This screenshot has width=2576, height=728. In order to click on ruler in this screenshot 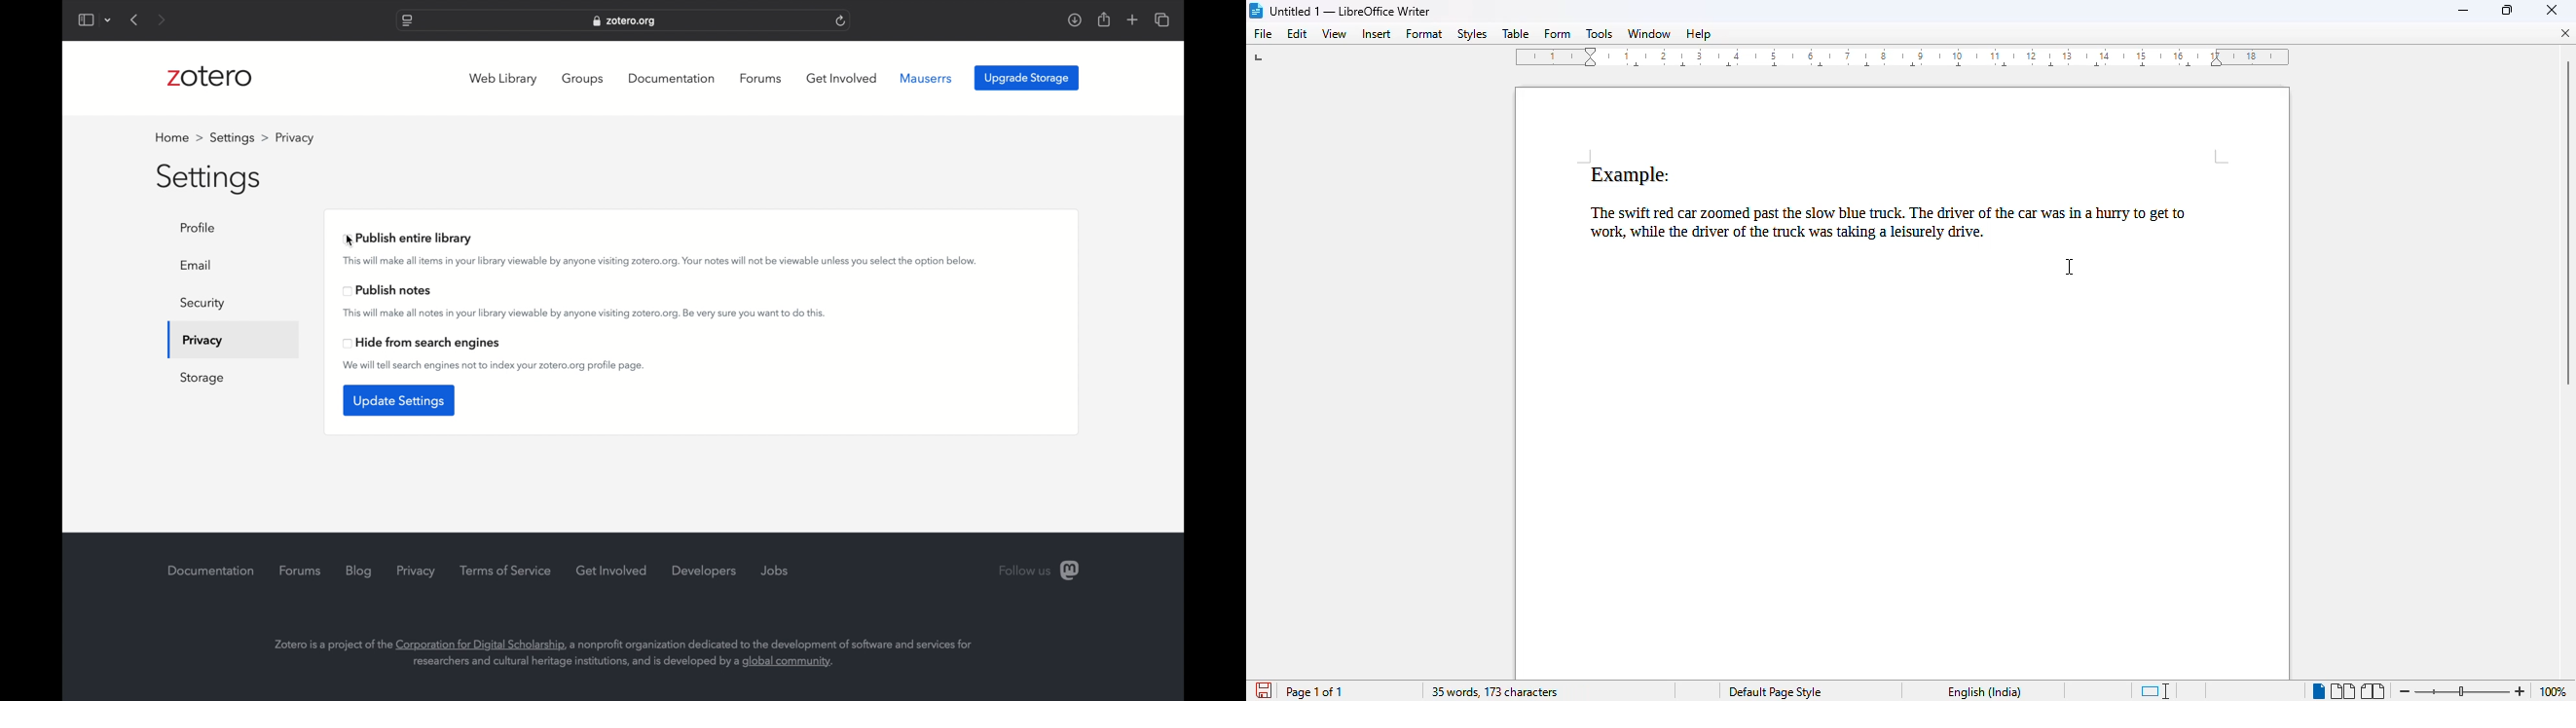, I will do `click(1907, 60)`.